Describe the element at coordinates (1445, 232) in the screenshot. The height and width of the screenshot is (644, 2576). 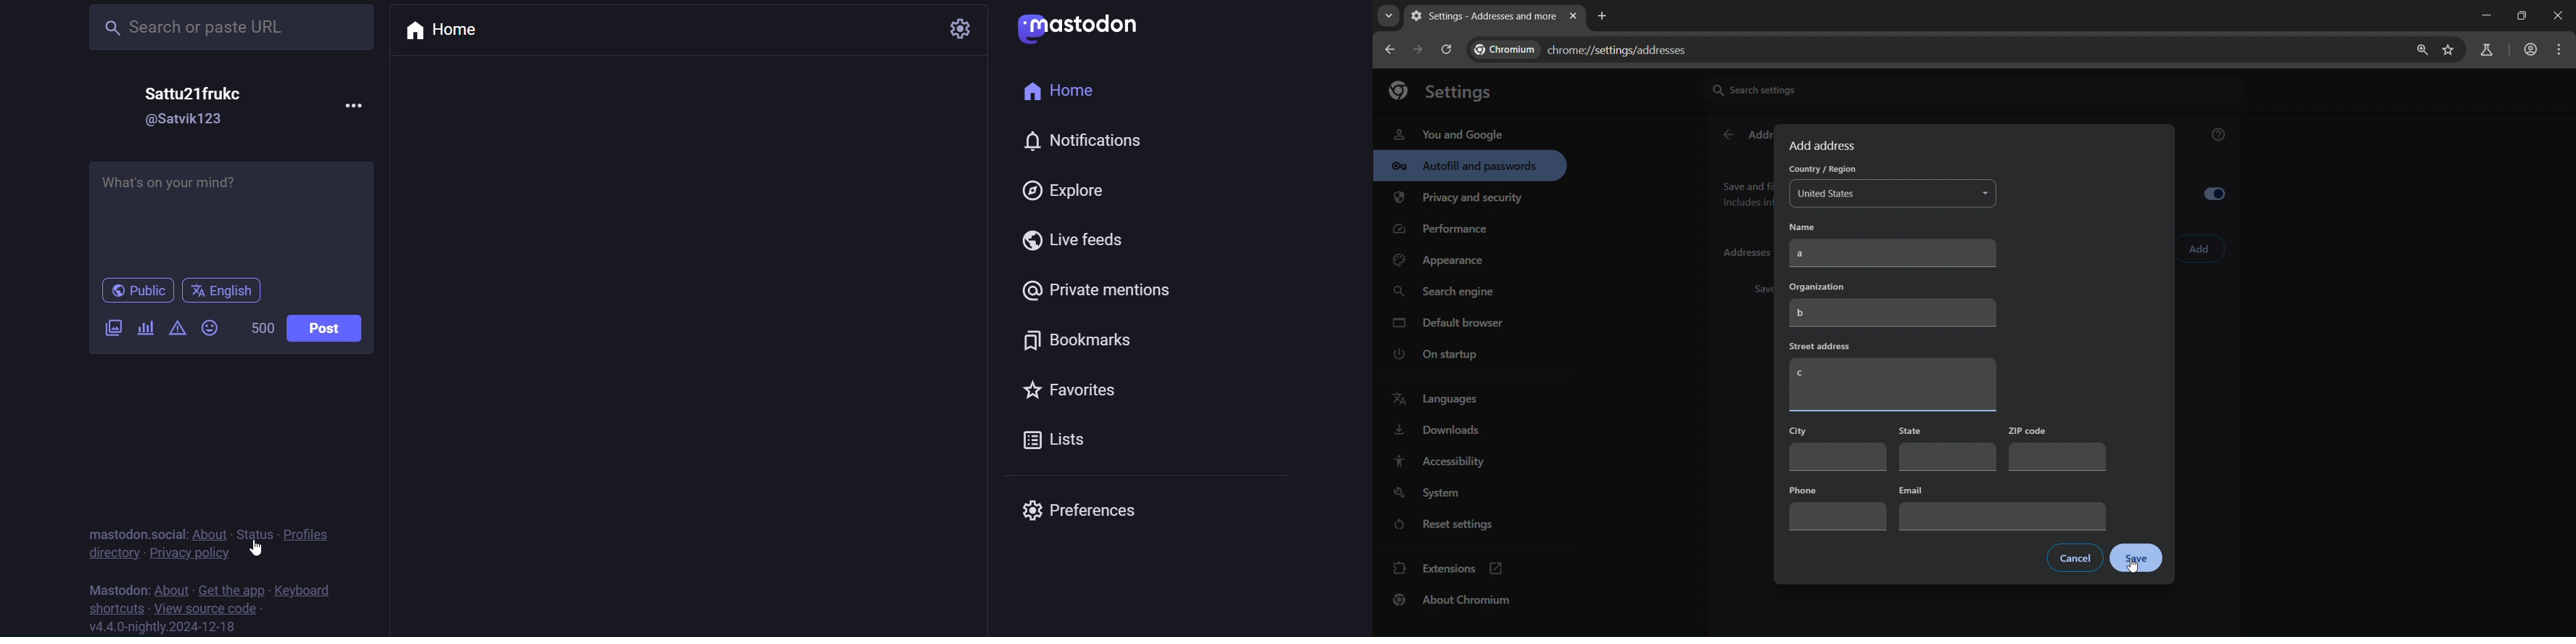
I see `performance` at that location.